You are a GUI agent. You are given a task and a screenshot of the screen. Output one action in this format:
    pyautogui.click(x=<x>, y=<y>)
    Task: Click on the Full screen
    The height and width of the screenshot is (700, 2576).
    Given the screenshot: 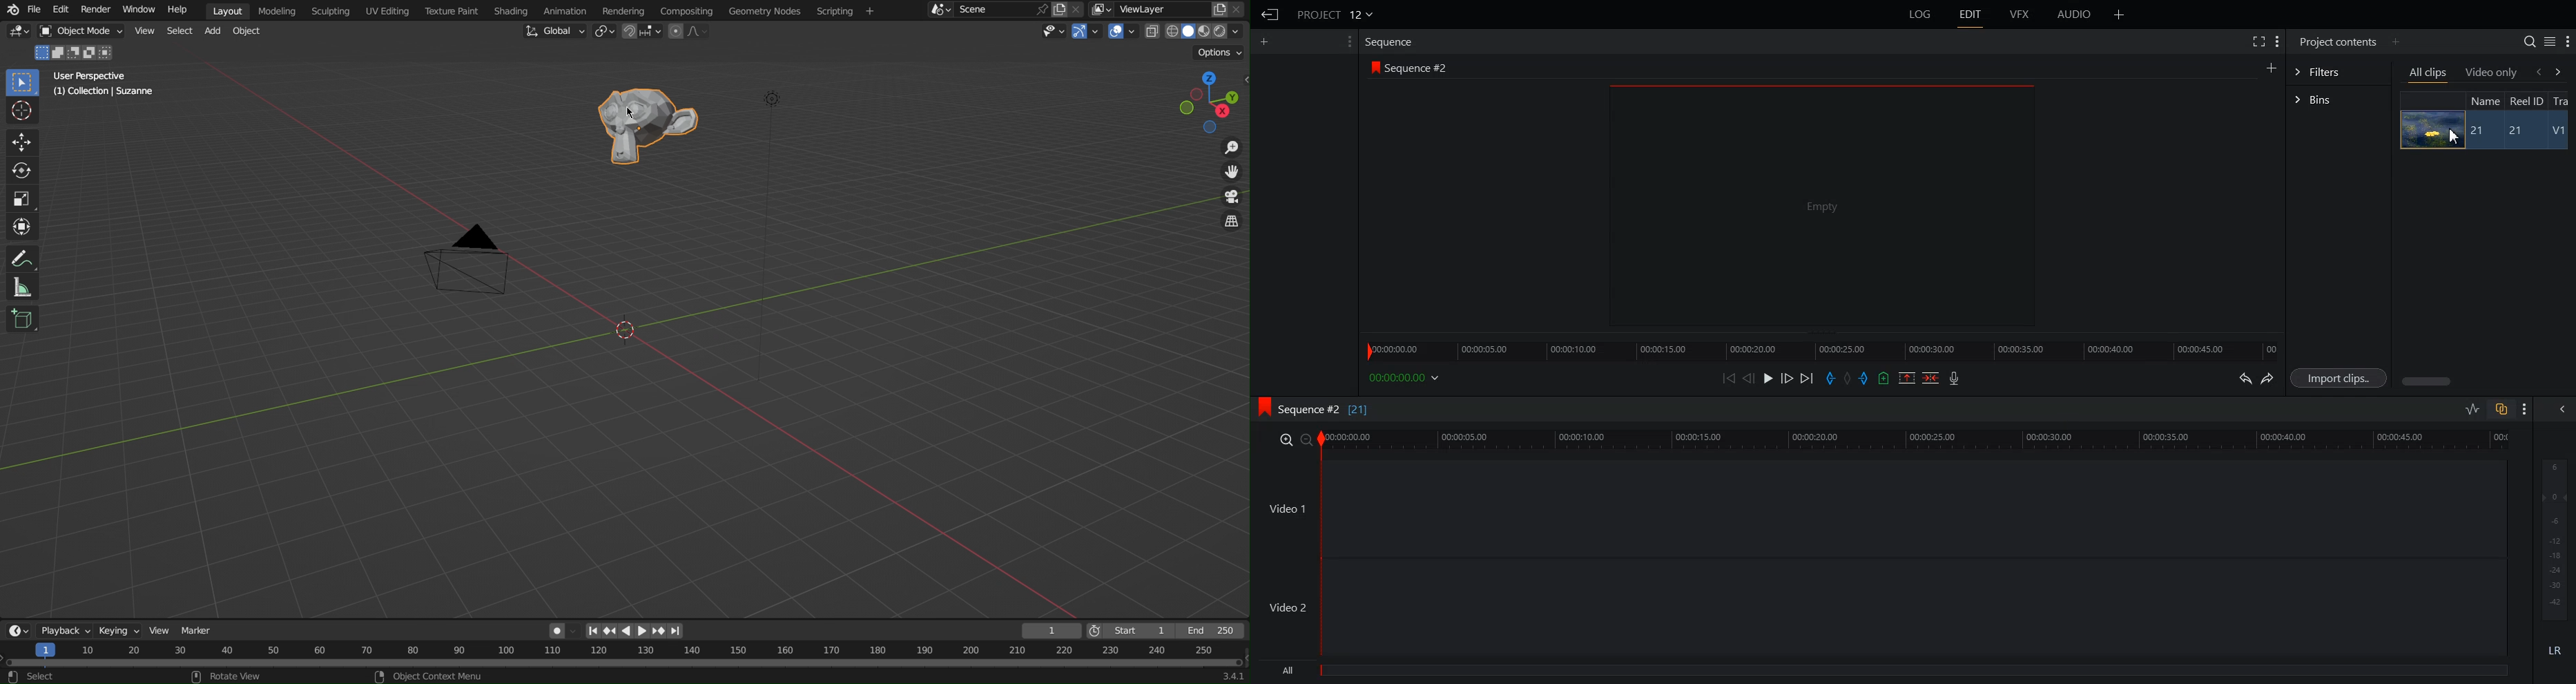 What is the action you would take?
    pyautogui.click(x=2258, y=40)
    